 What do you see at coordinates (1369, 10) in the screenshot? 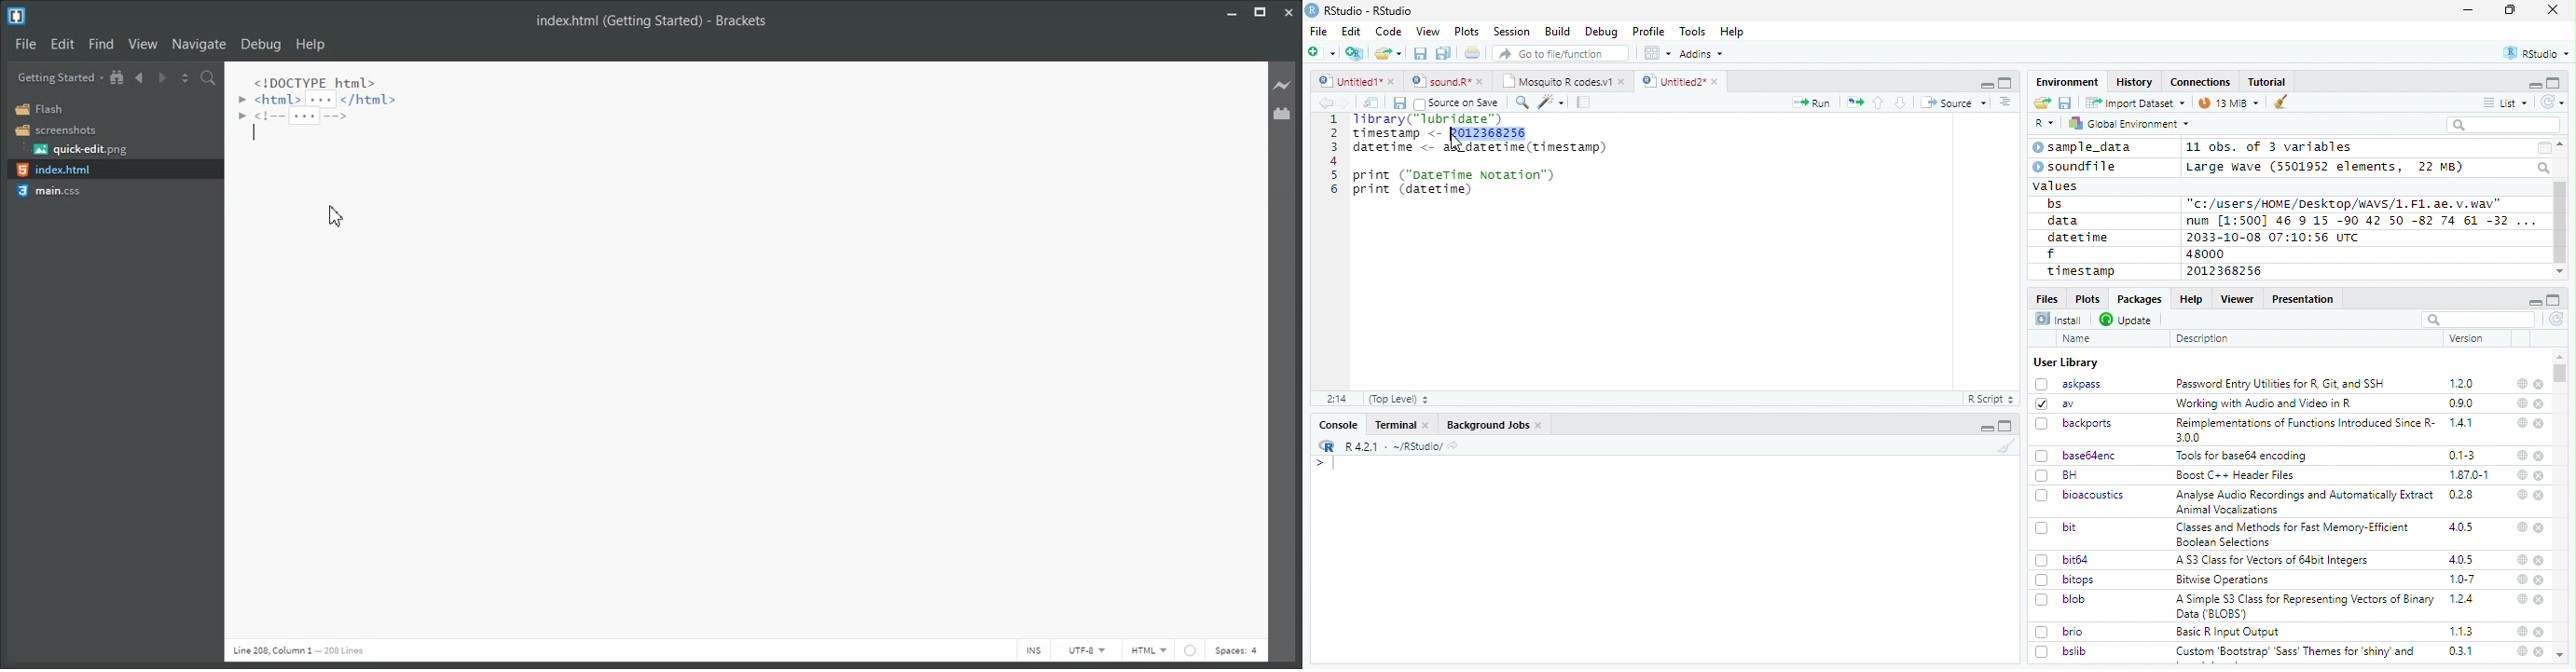
I see `RStudio - RStudio` at bounding box center [1369, 10].